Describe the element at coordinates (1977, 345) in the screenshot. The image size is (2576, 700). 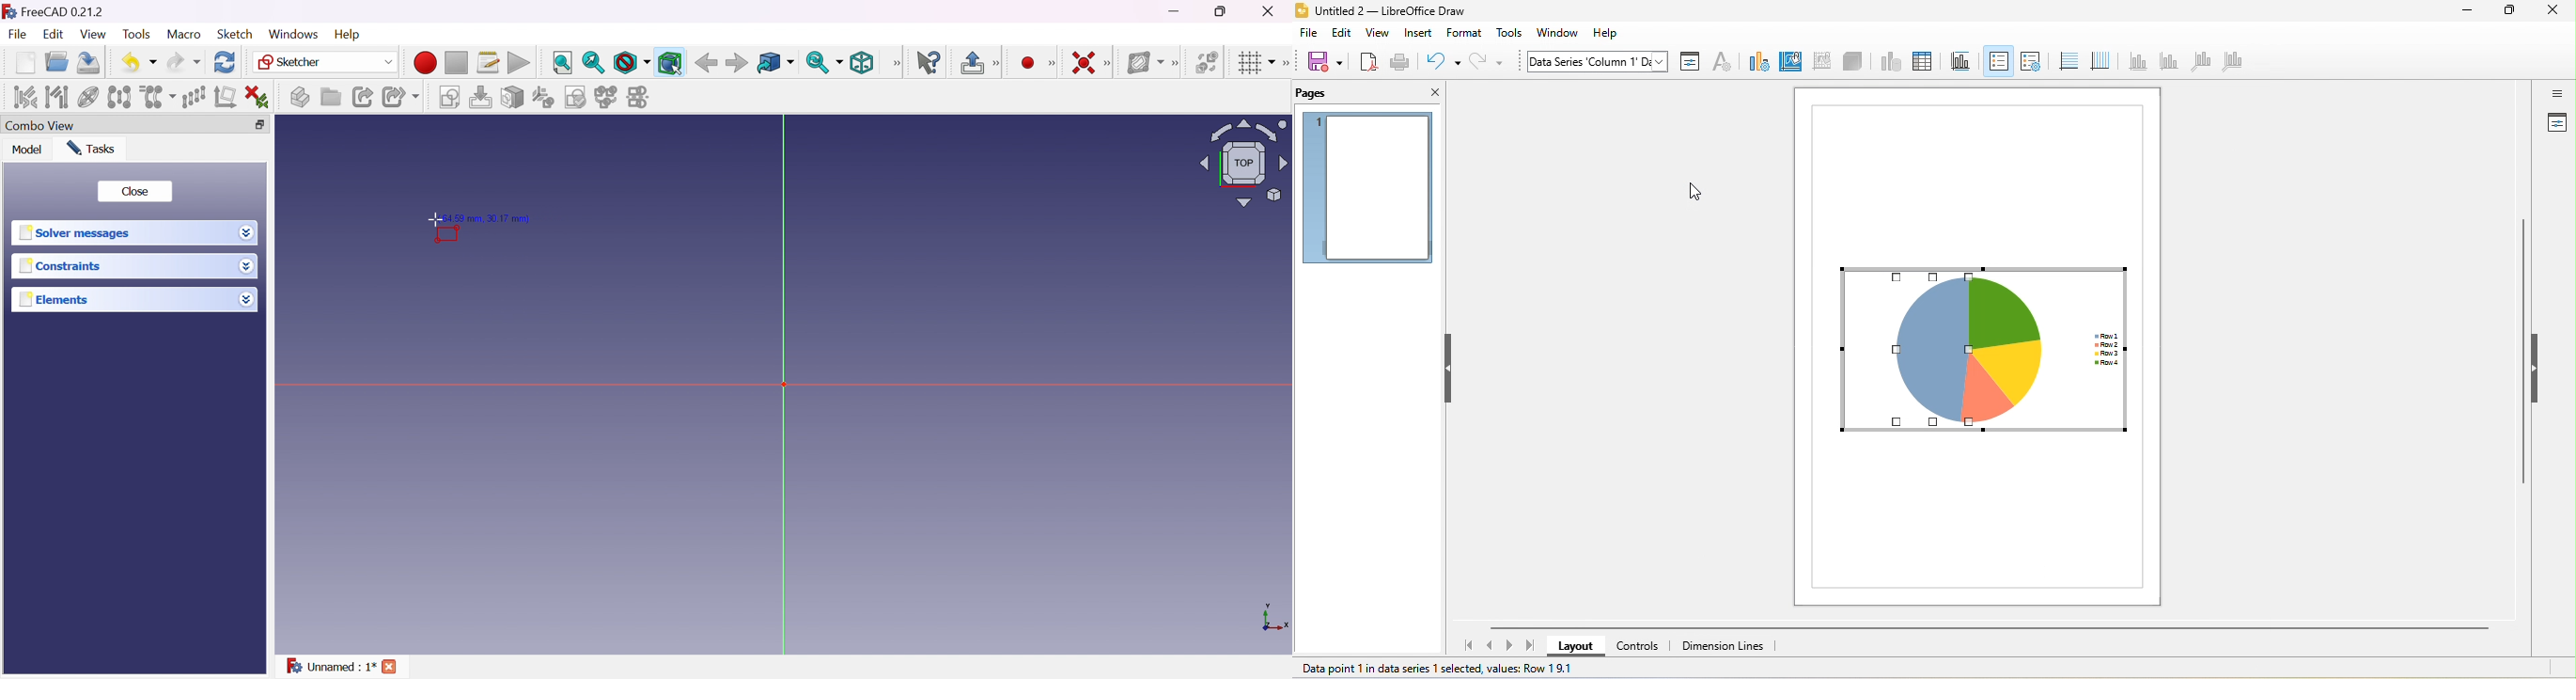
I see `transparency applied to column 1 segment` at that location.